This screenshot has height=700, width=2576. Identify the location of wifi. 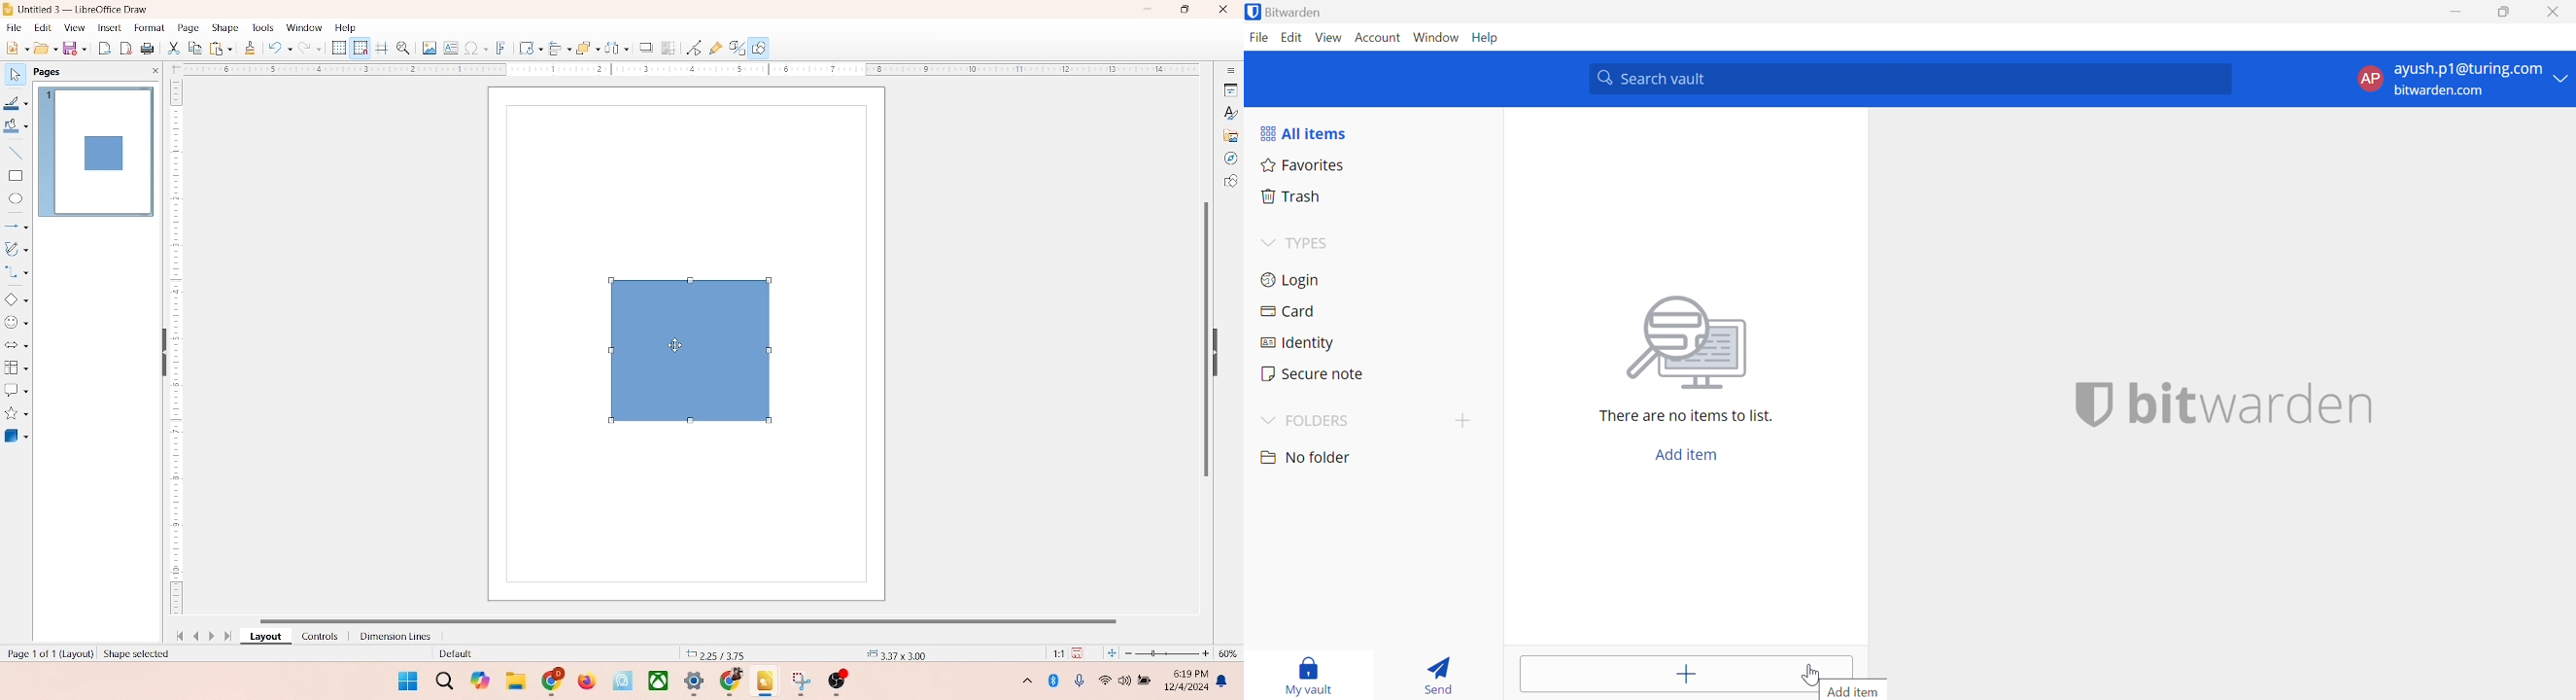
(1104, 677).